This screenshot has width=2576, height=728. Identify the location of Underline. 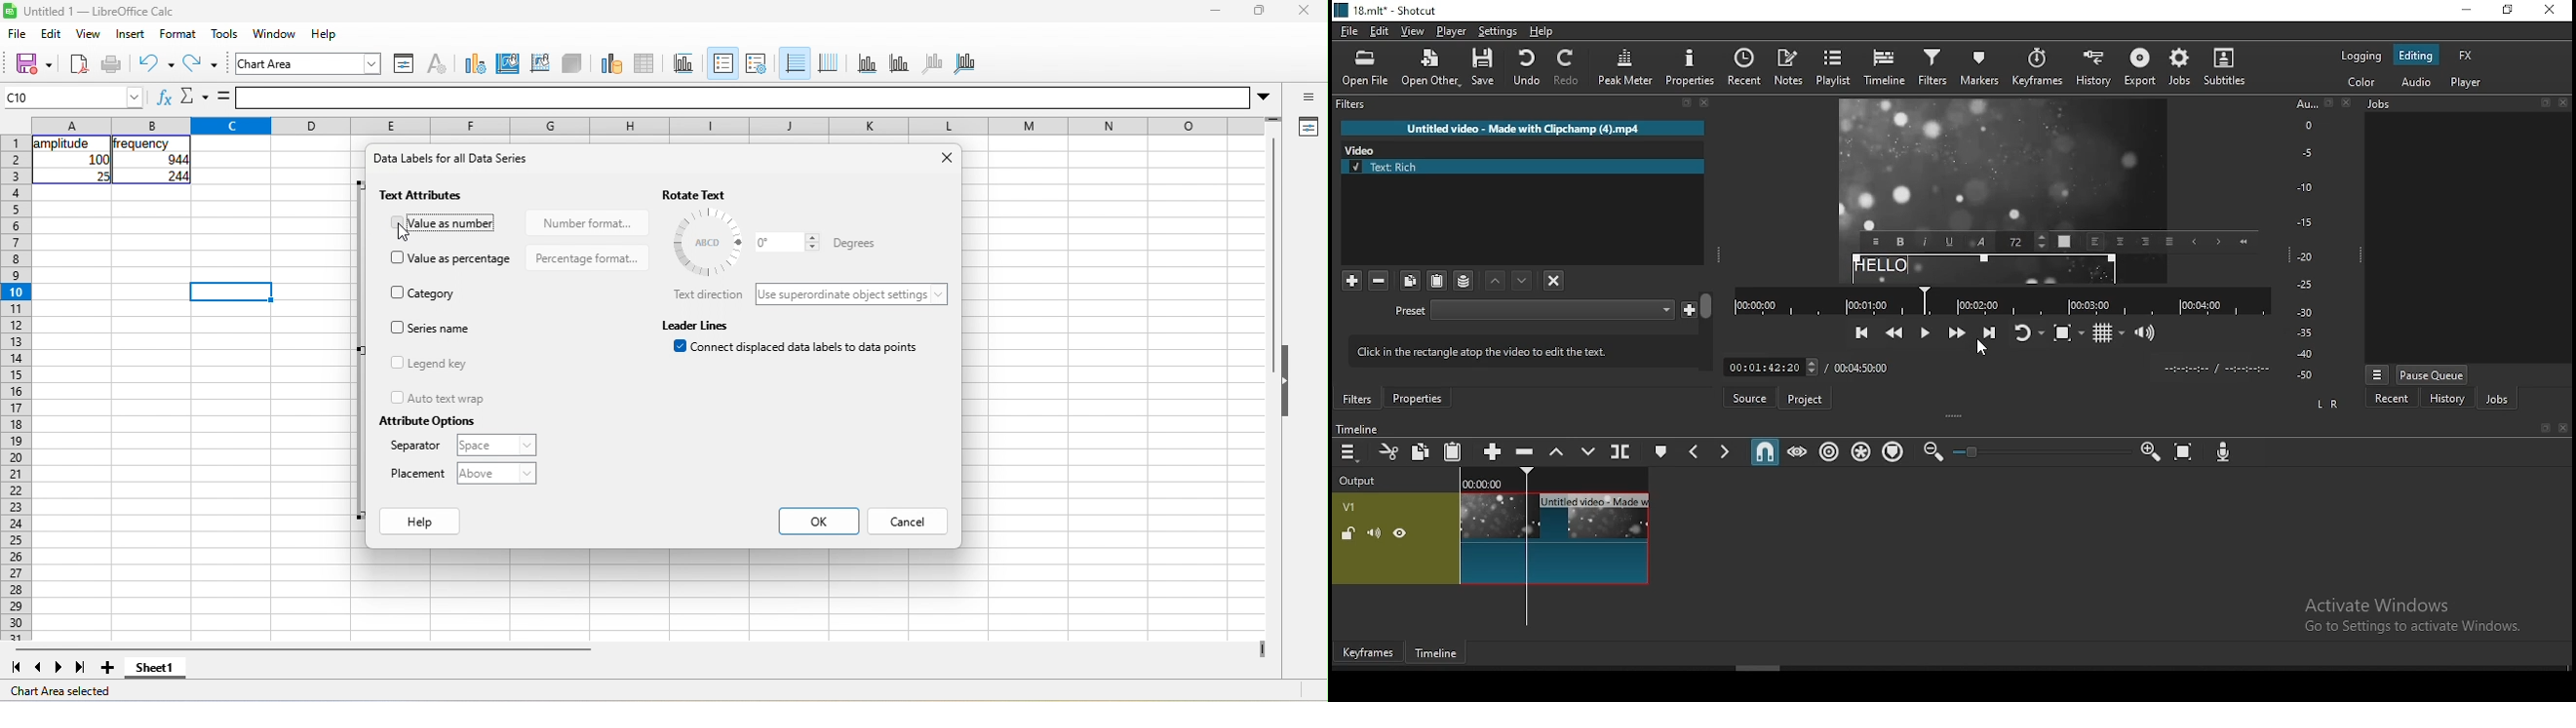
(1950, 241).